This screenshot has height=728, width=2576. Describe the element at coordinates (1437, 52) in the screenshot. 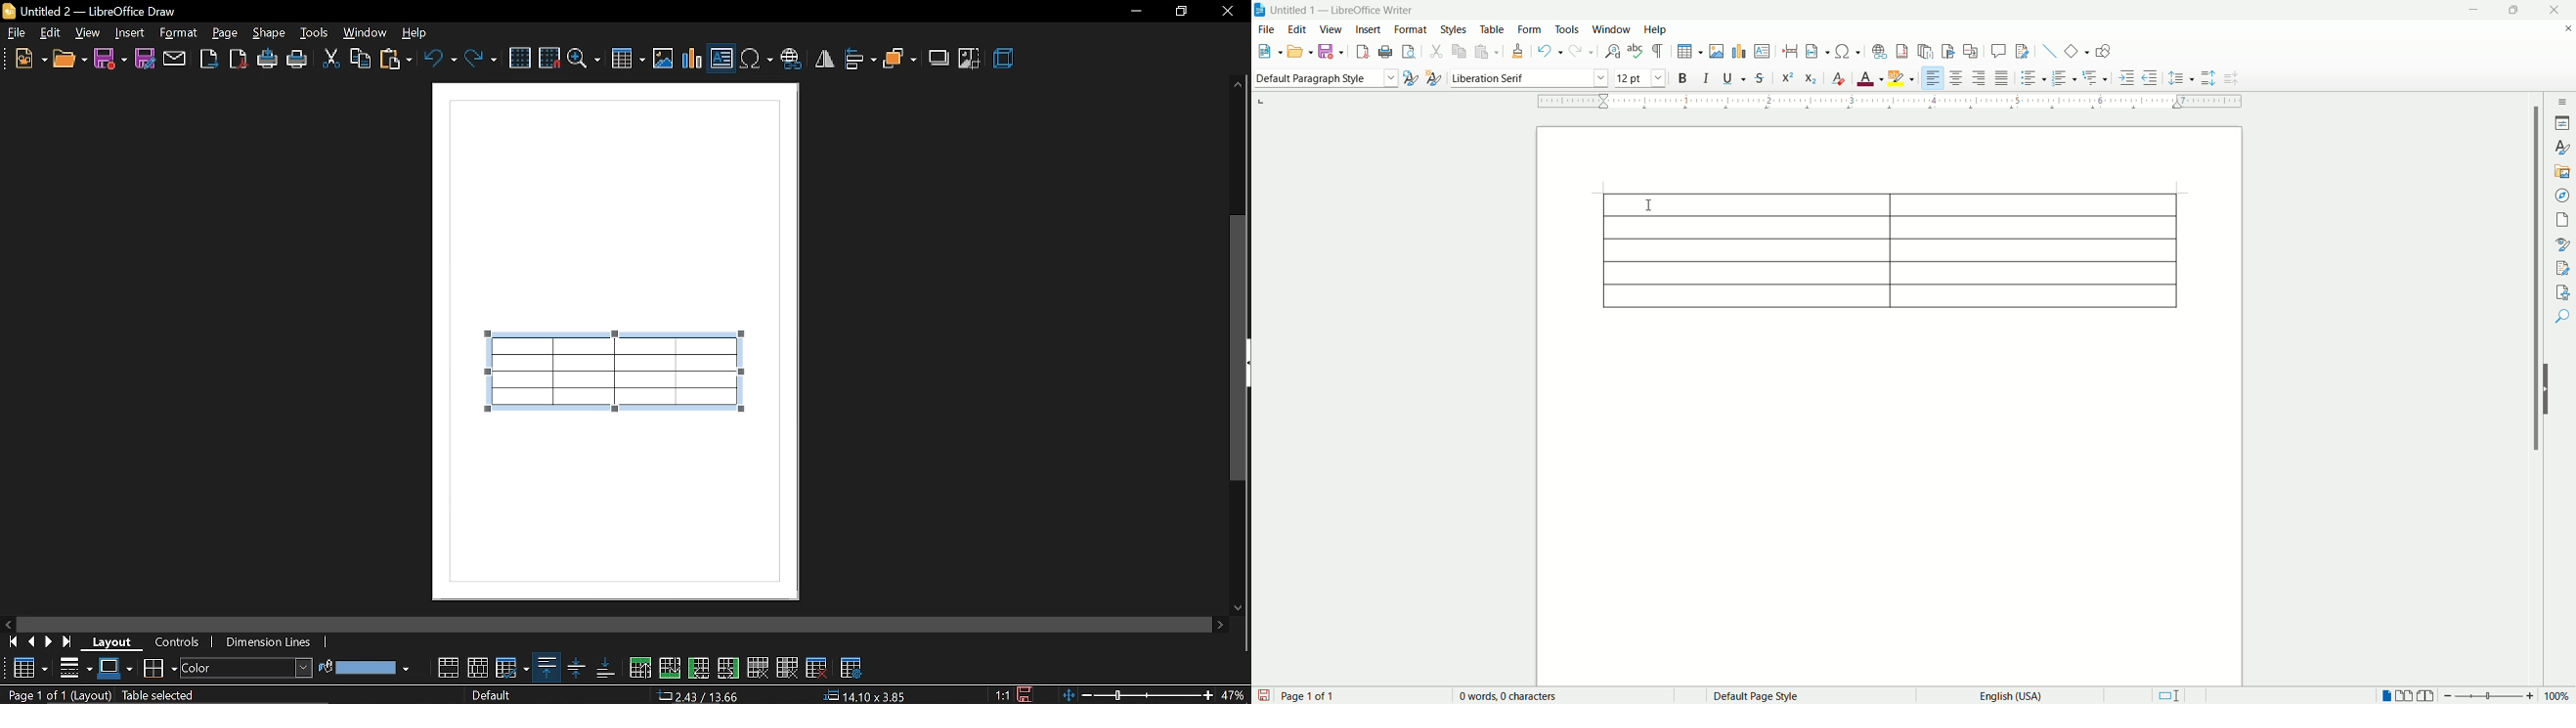

I see `cut` at that location.